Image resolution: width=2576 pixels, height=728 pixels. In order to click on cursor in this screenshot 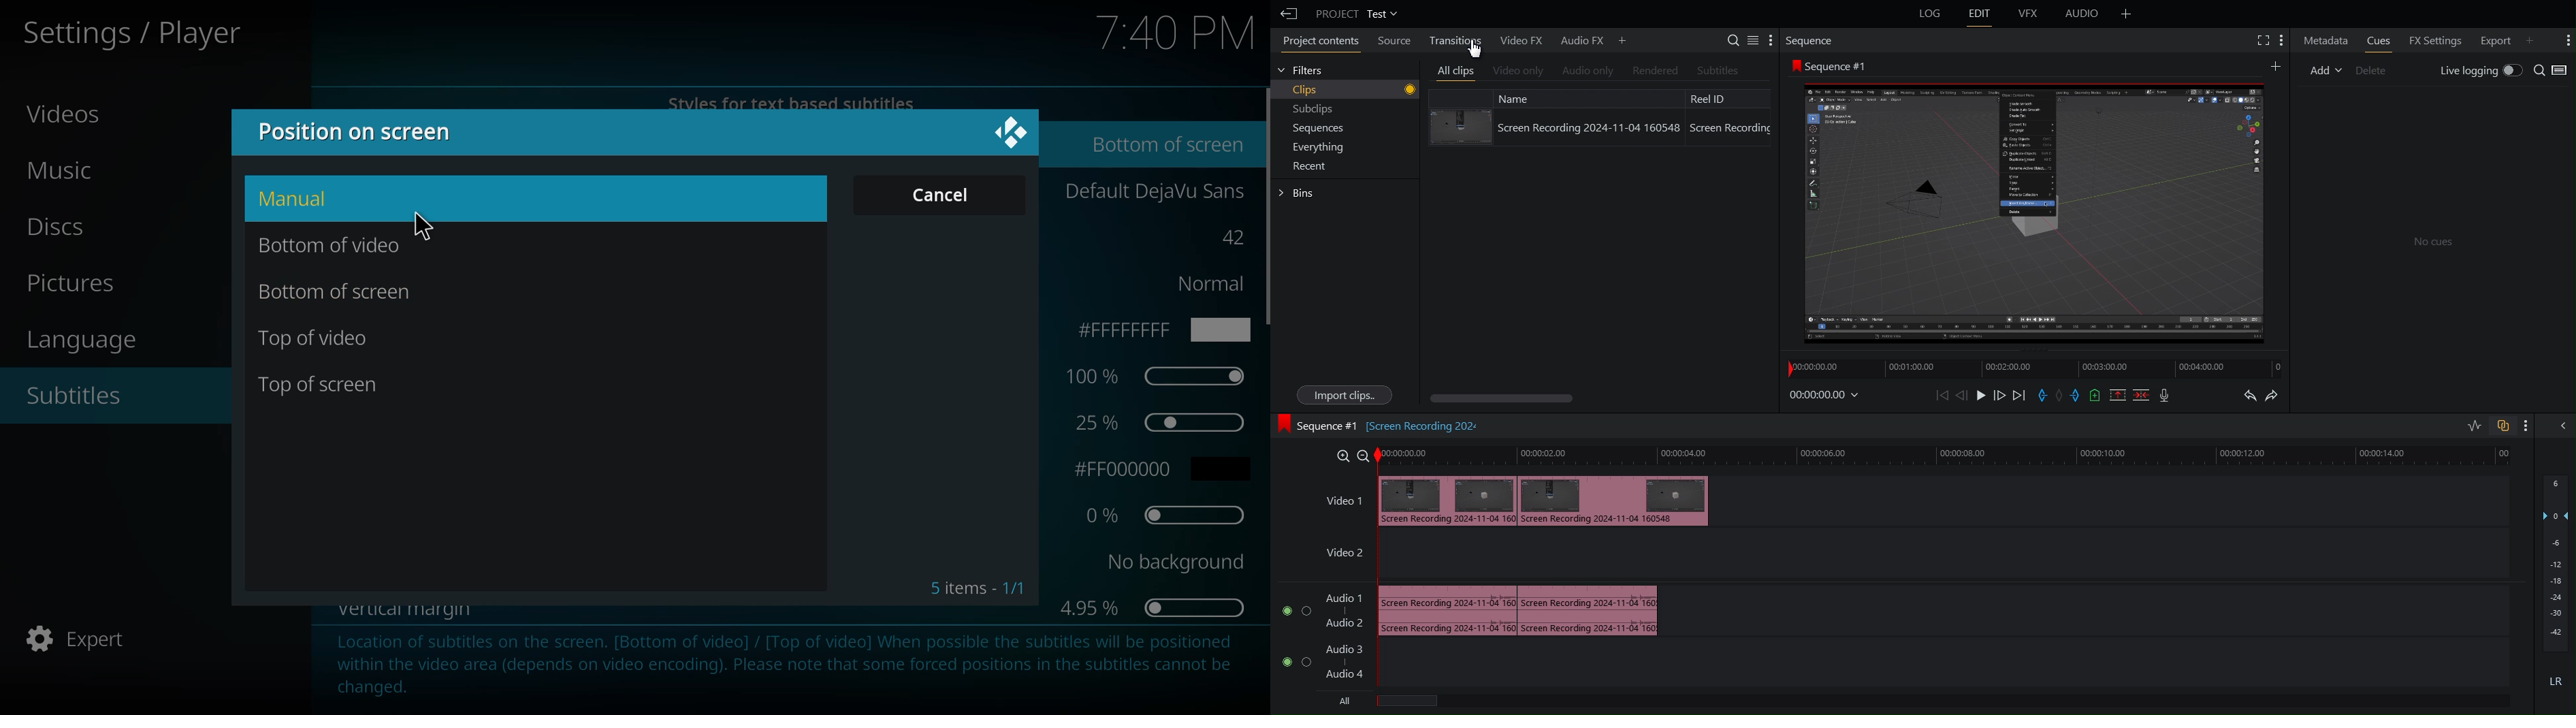, I will do `click(426, 223)`.